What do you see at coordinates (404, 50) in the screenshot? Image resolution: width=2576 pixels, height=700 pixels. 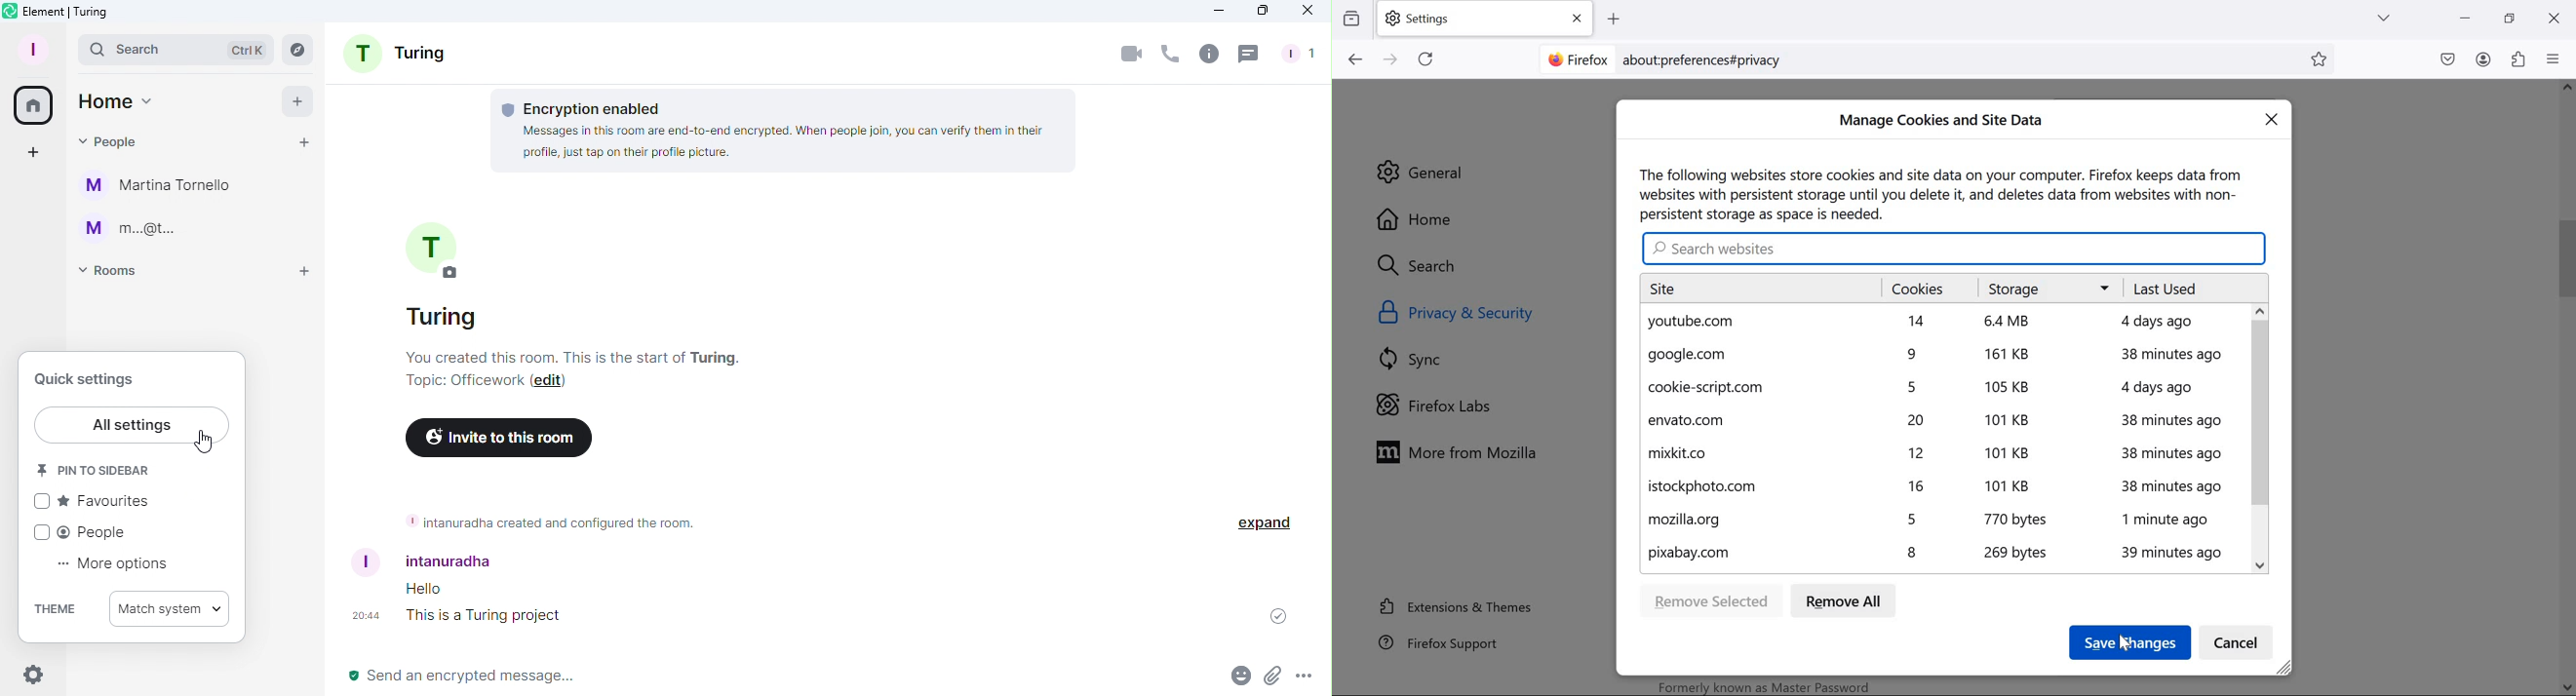 I see `Room name` at bounding box center [404, 50].